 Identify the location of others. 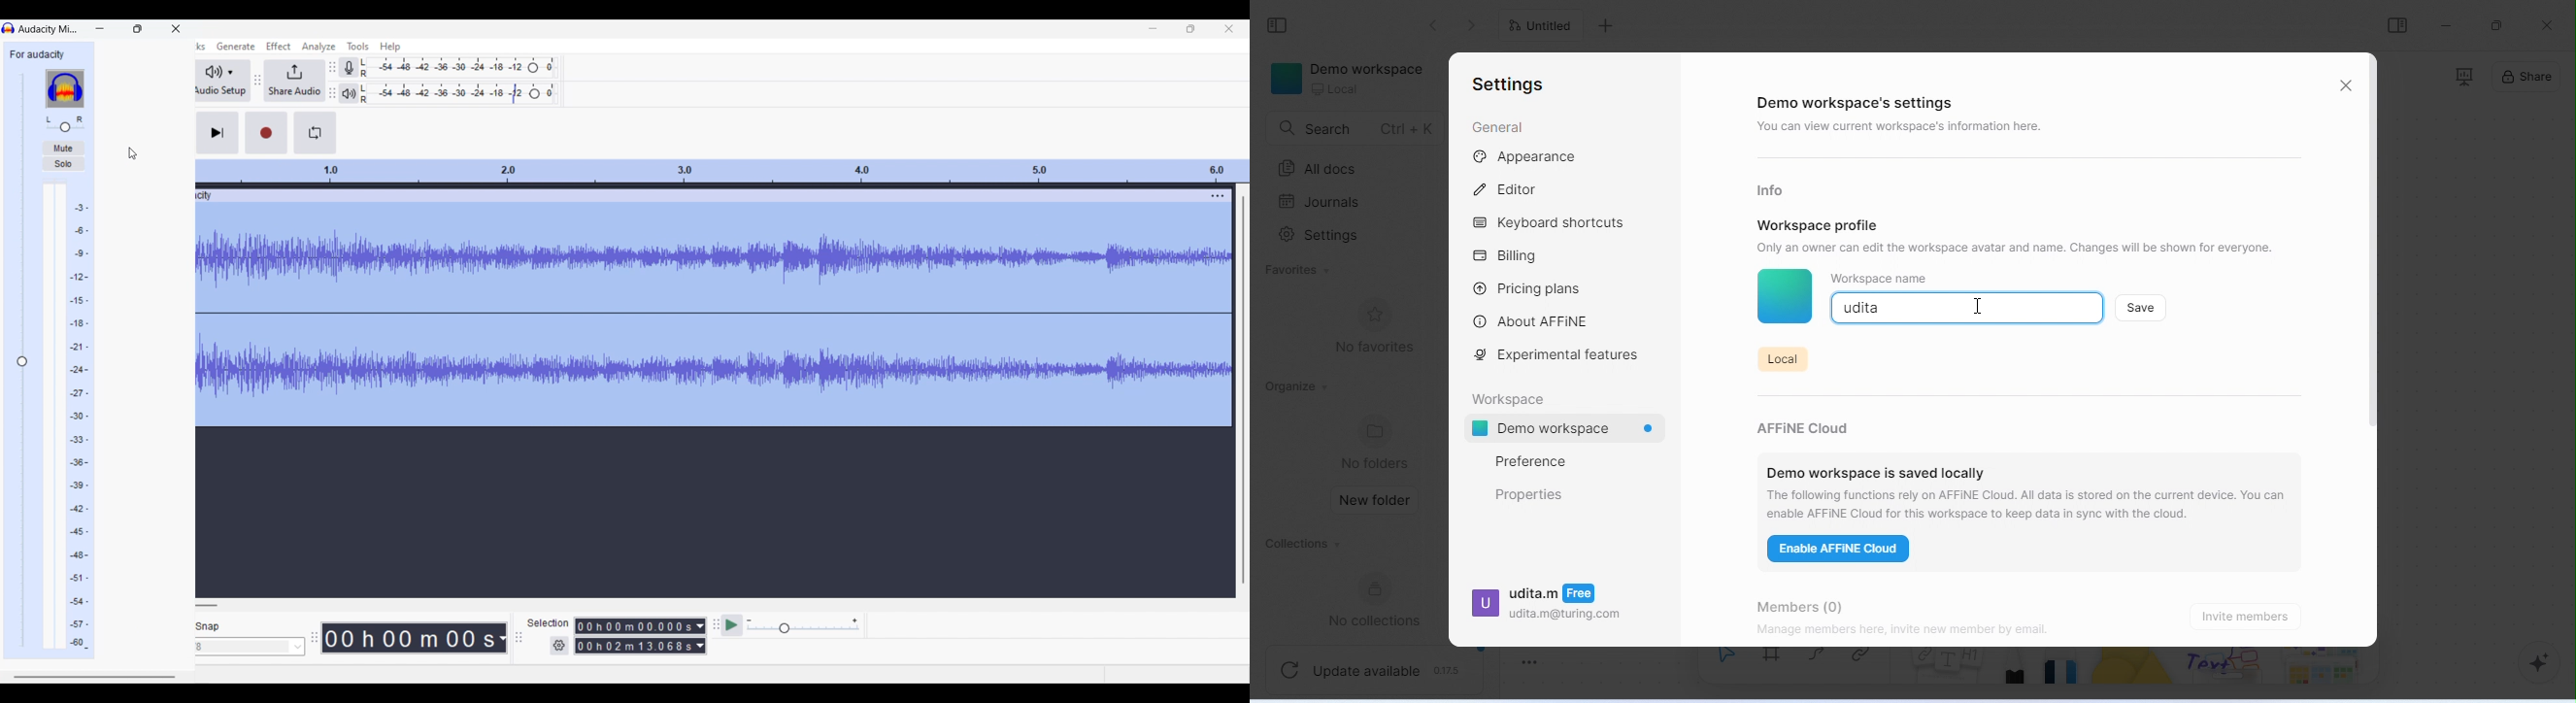
(2227, 668).